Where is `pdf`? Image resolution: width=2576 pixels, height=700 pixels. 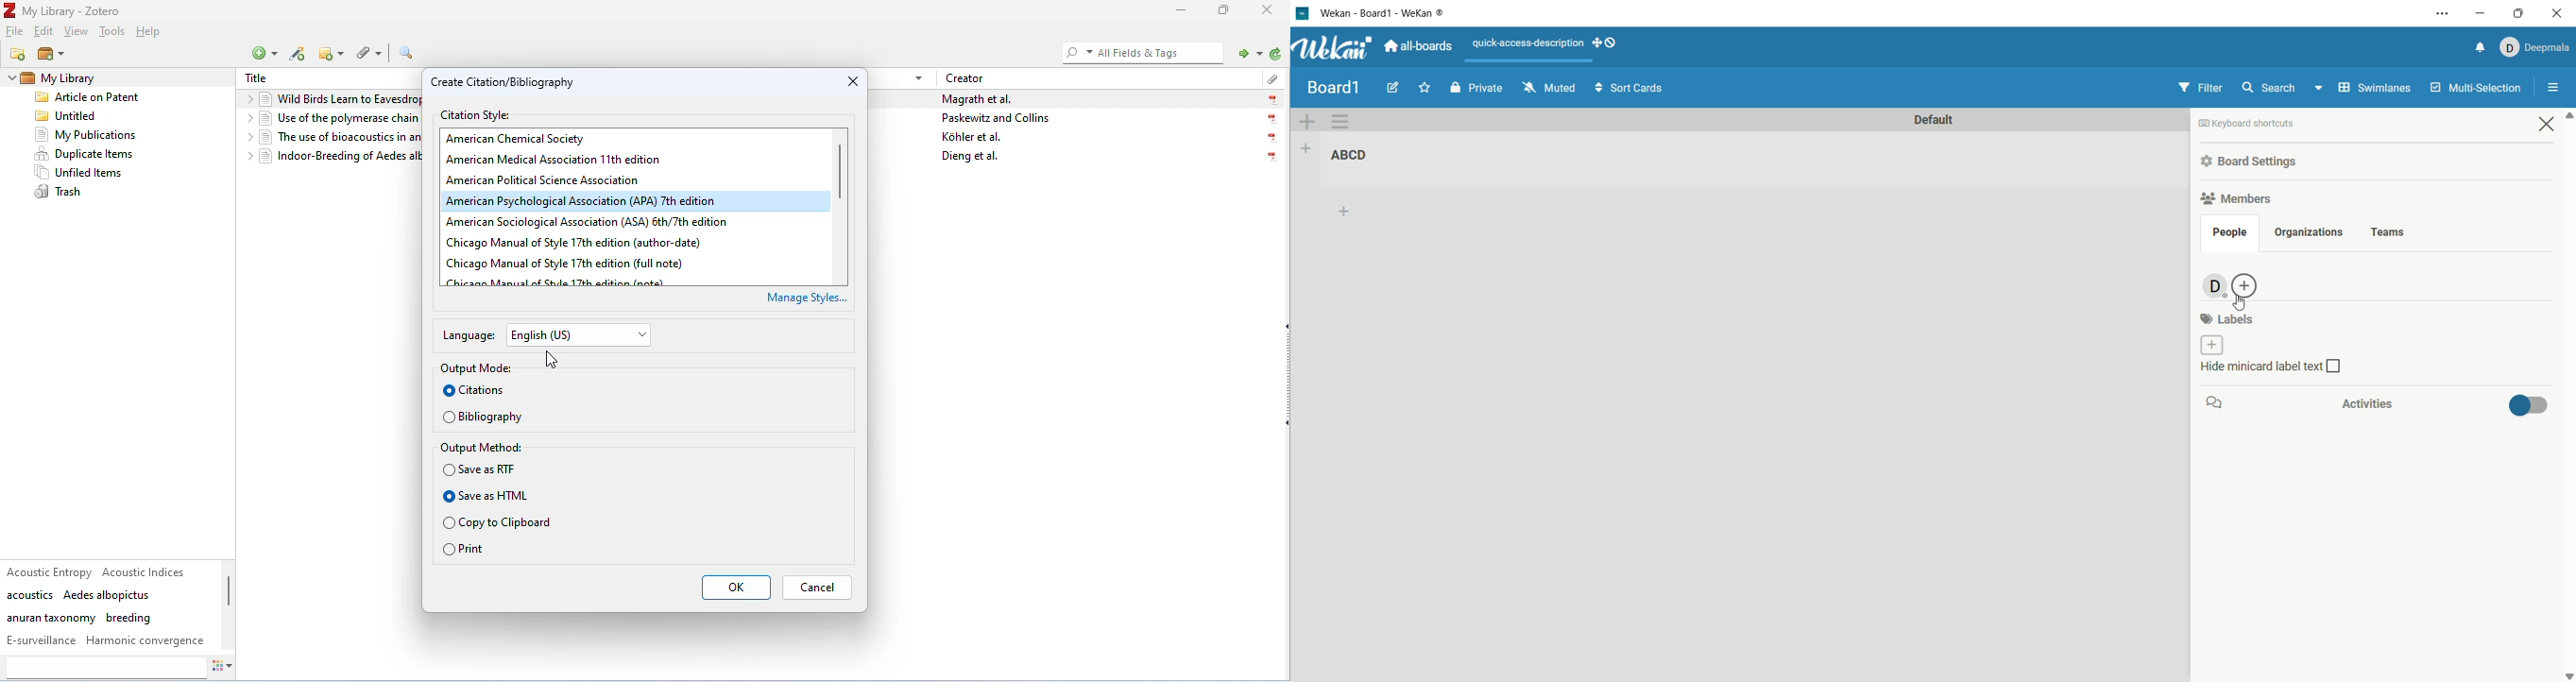
pdf is located at coordinates (1273, 139).